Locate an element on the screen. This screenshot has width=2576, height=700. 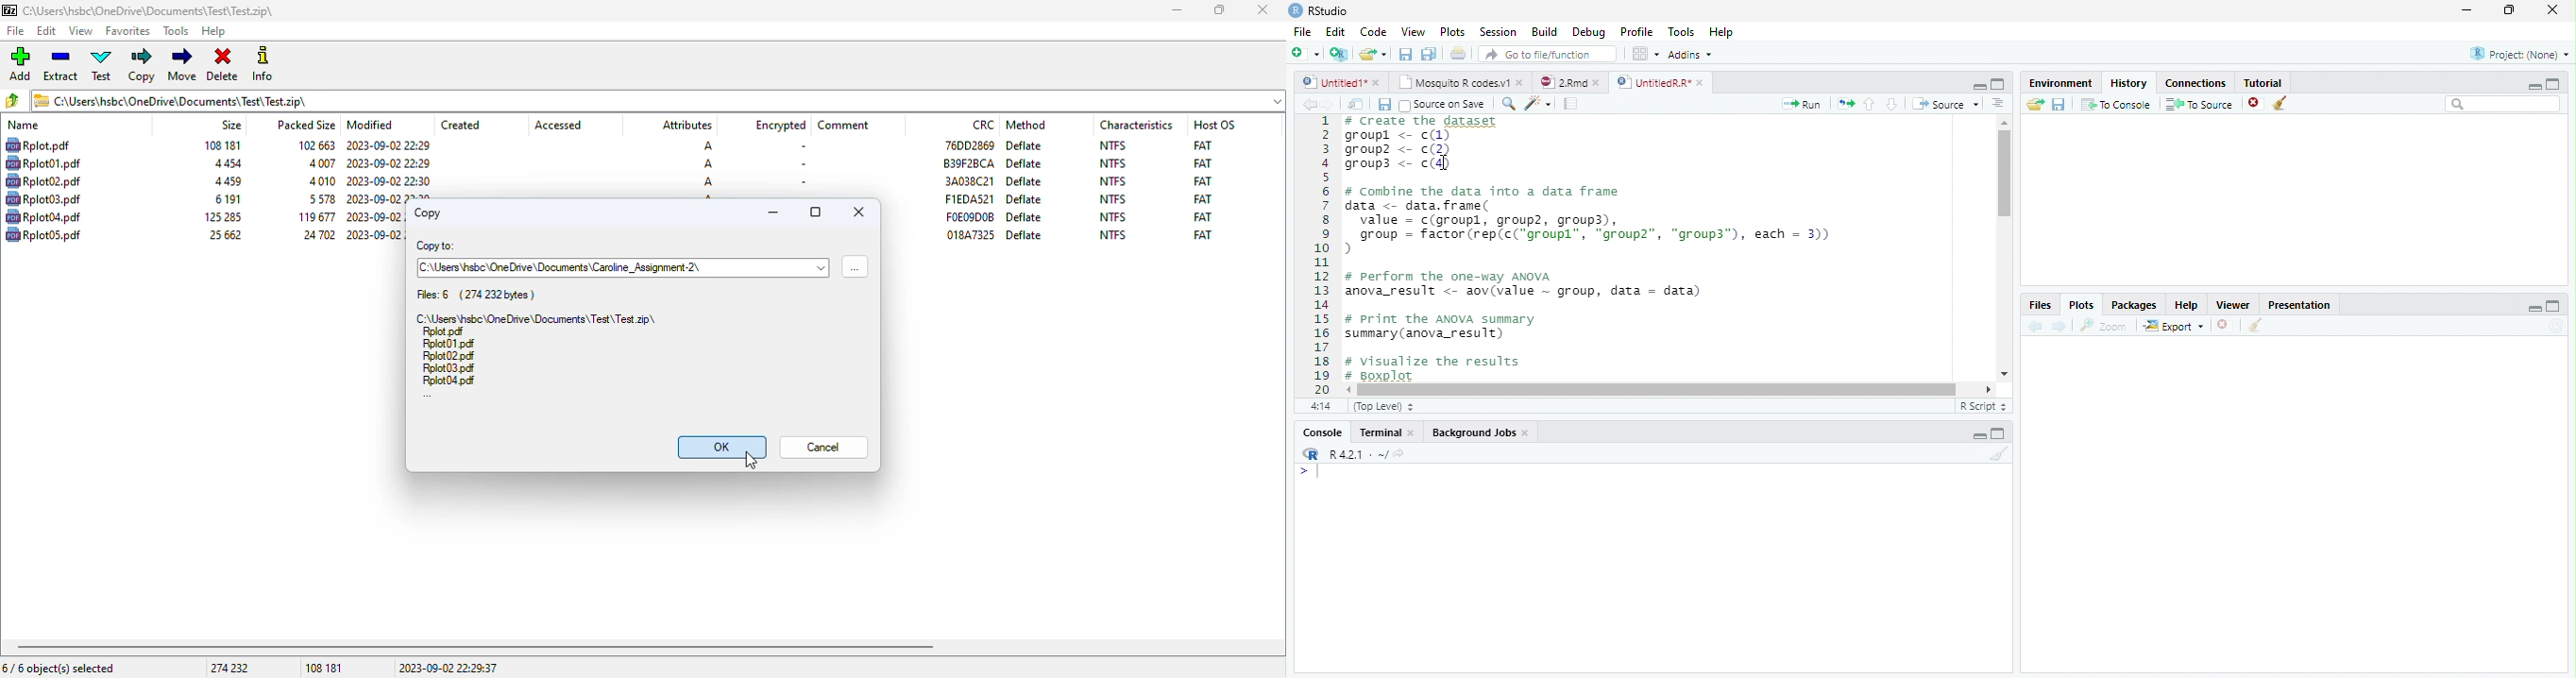
Addins is located at coordinates (1691, 56).